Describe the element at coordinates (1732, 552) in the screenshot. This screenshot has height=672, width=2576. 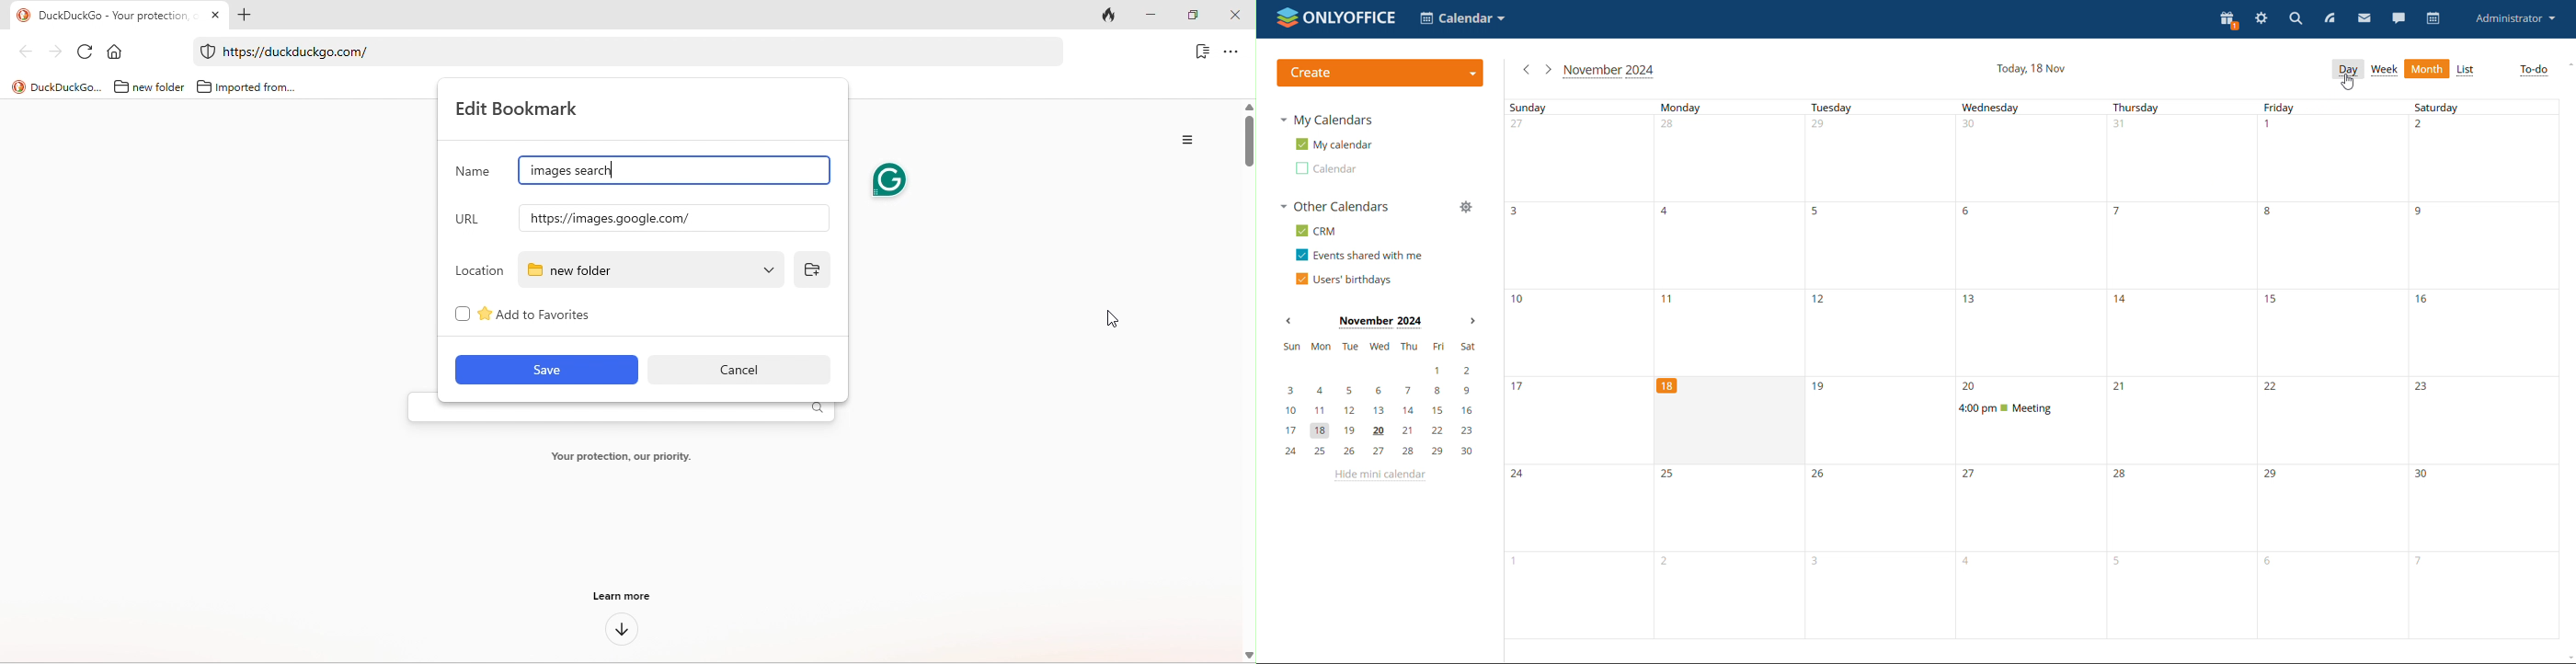
I see `Monday` at that location.